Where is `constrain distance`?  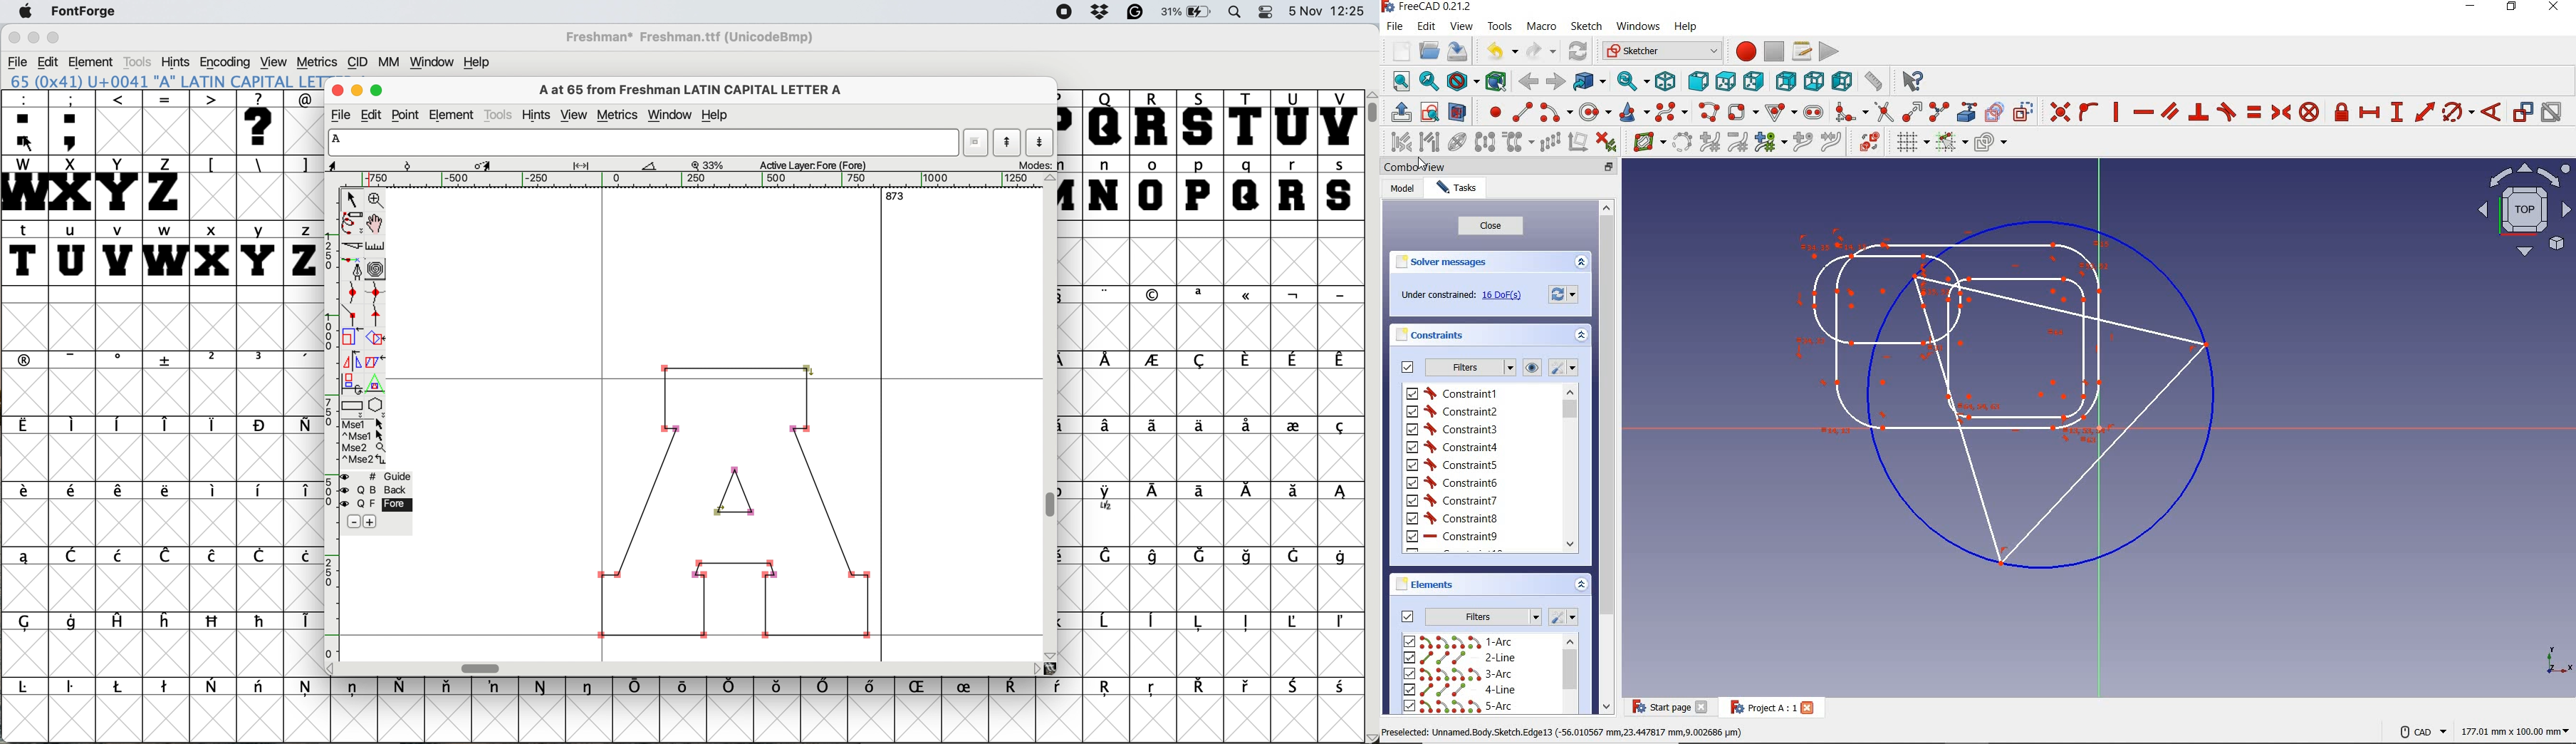 constrain distance is located at coordinates (2425, 114).